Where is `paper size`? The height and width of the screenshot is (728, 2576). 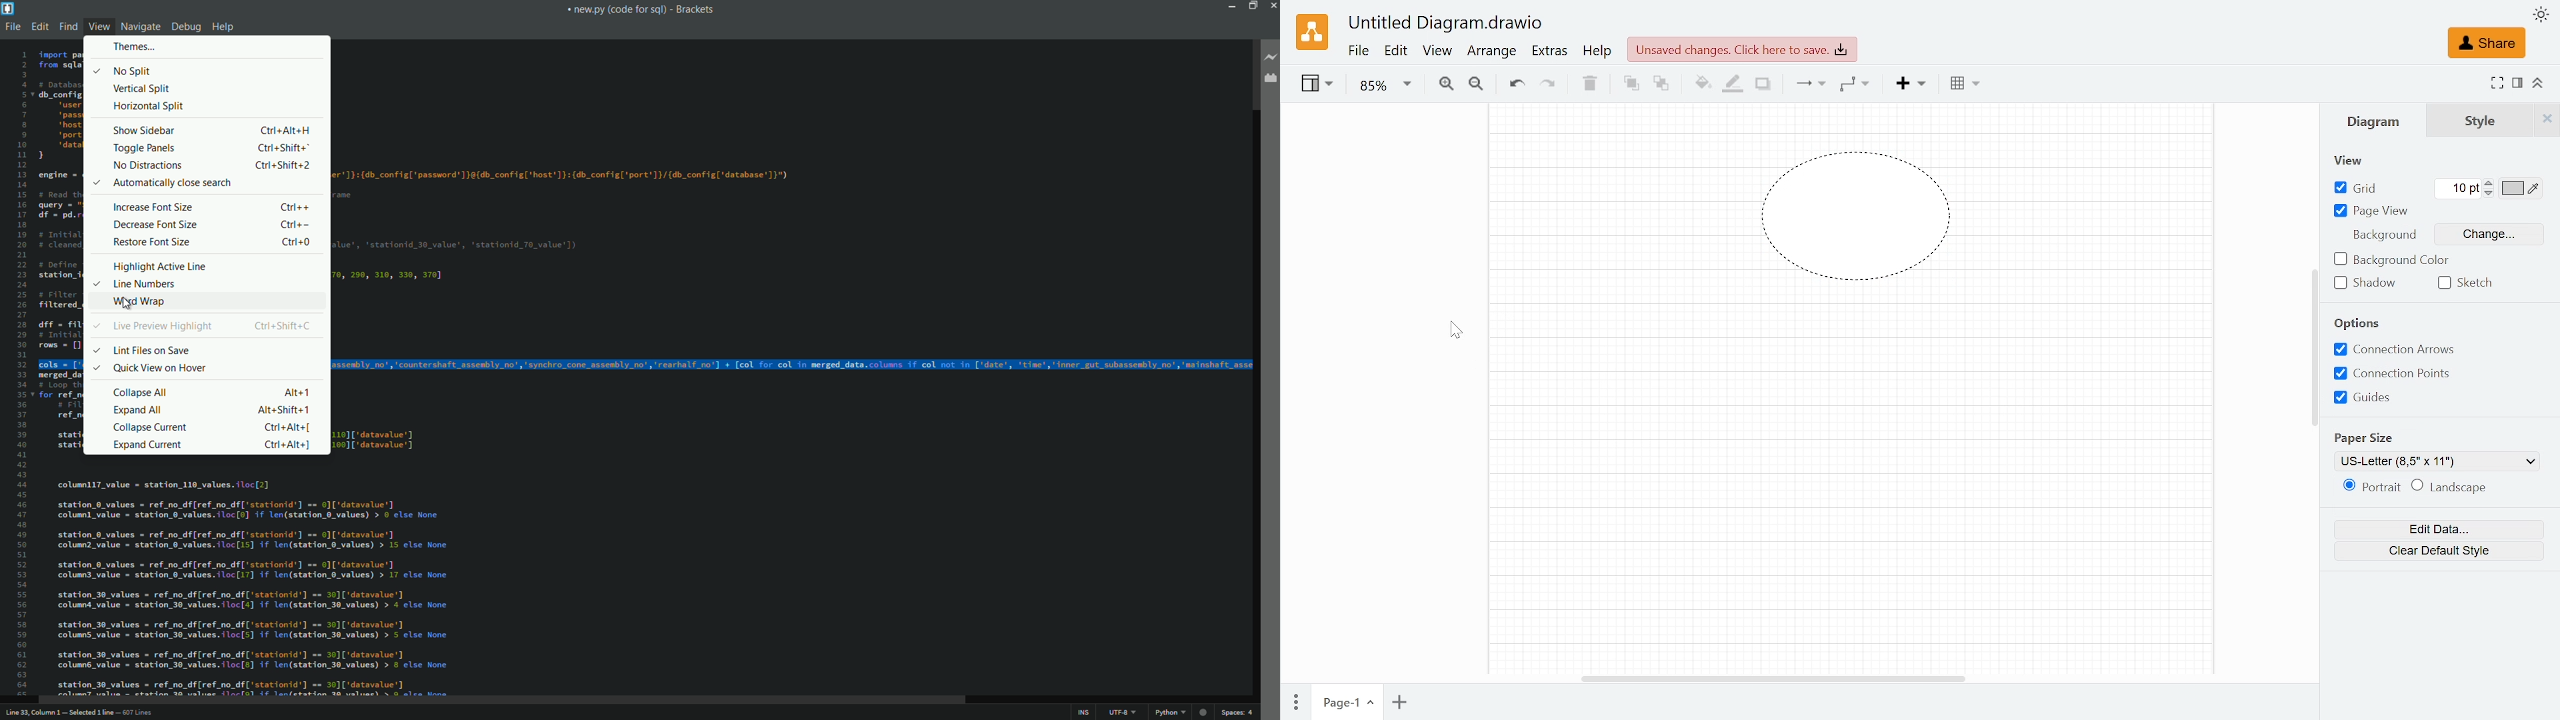
paper size is located at coordinates (2369, 438).